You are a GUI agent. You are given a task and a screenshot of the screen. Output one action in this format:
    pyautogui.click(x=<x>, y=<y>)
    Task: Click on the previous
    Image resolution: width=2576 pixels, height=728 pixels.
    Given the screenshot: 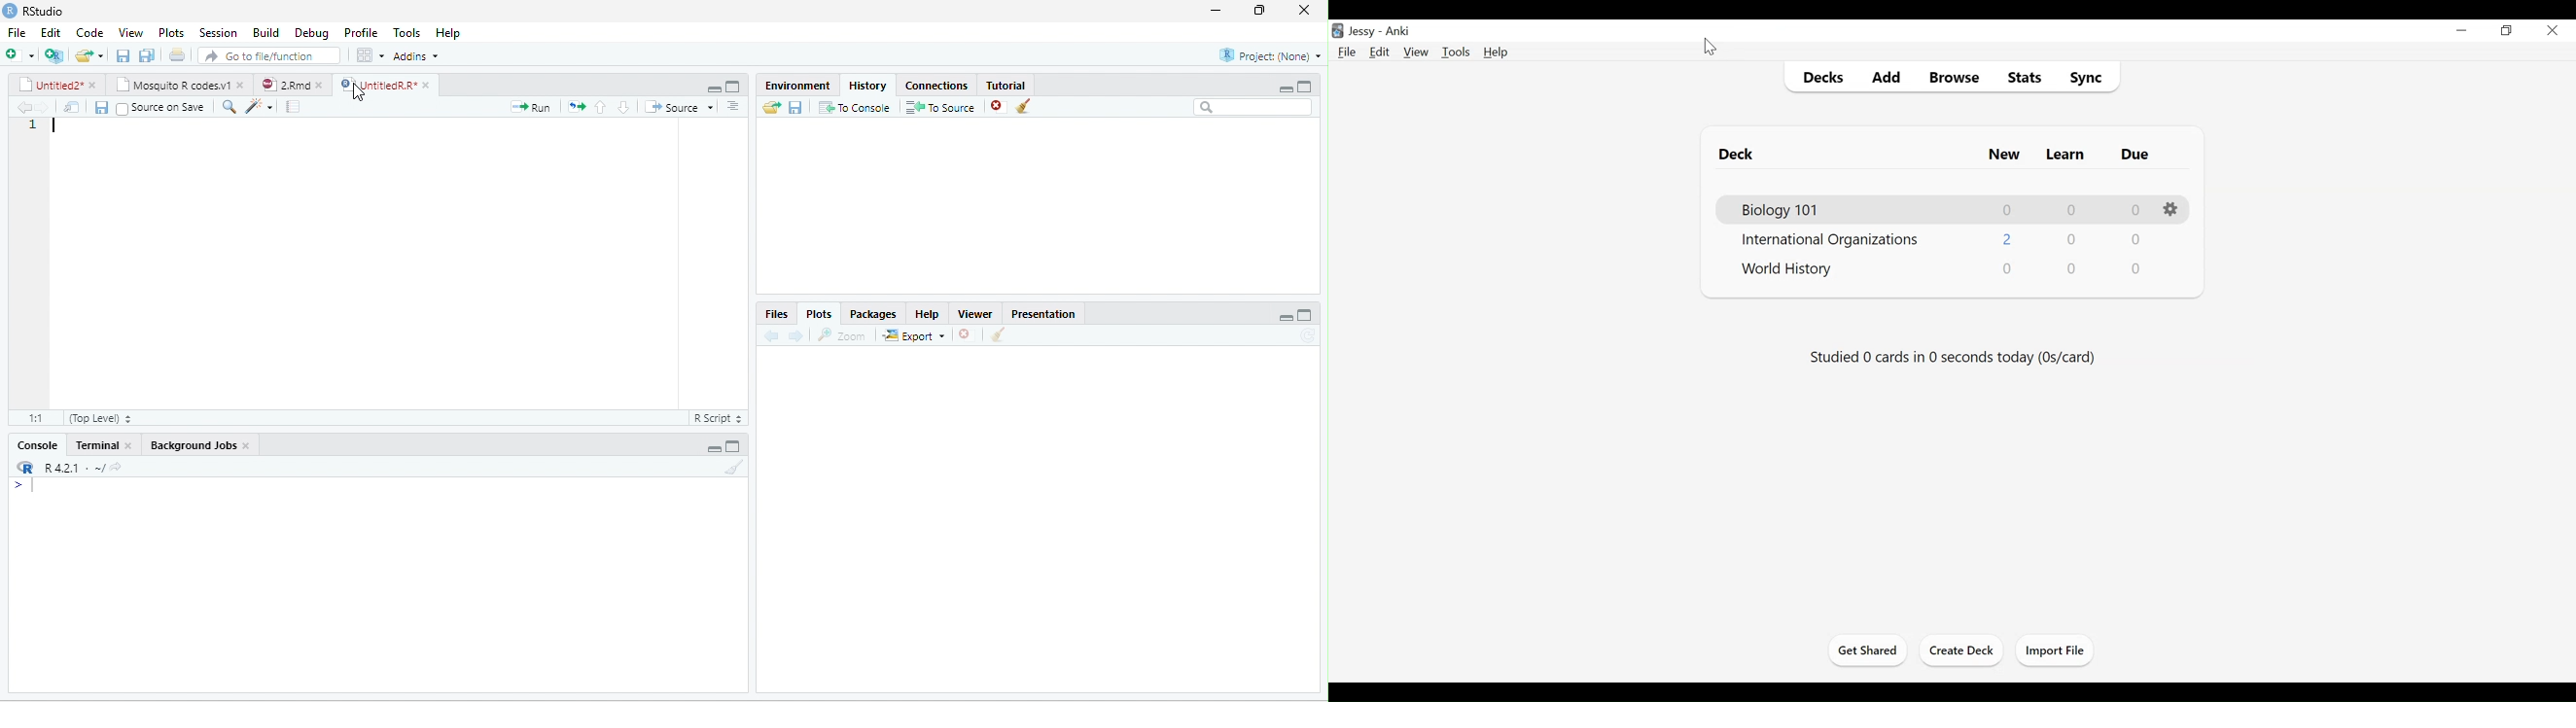 What is the action you would take?
    pyautogui.click(x=598, y=105)
    